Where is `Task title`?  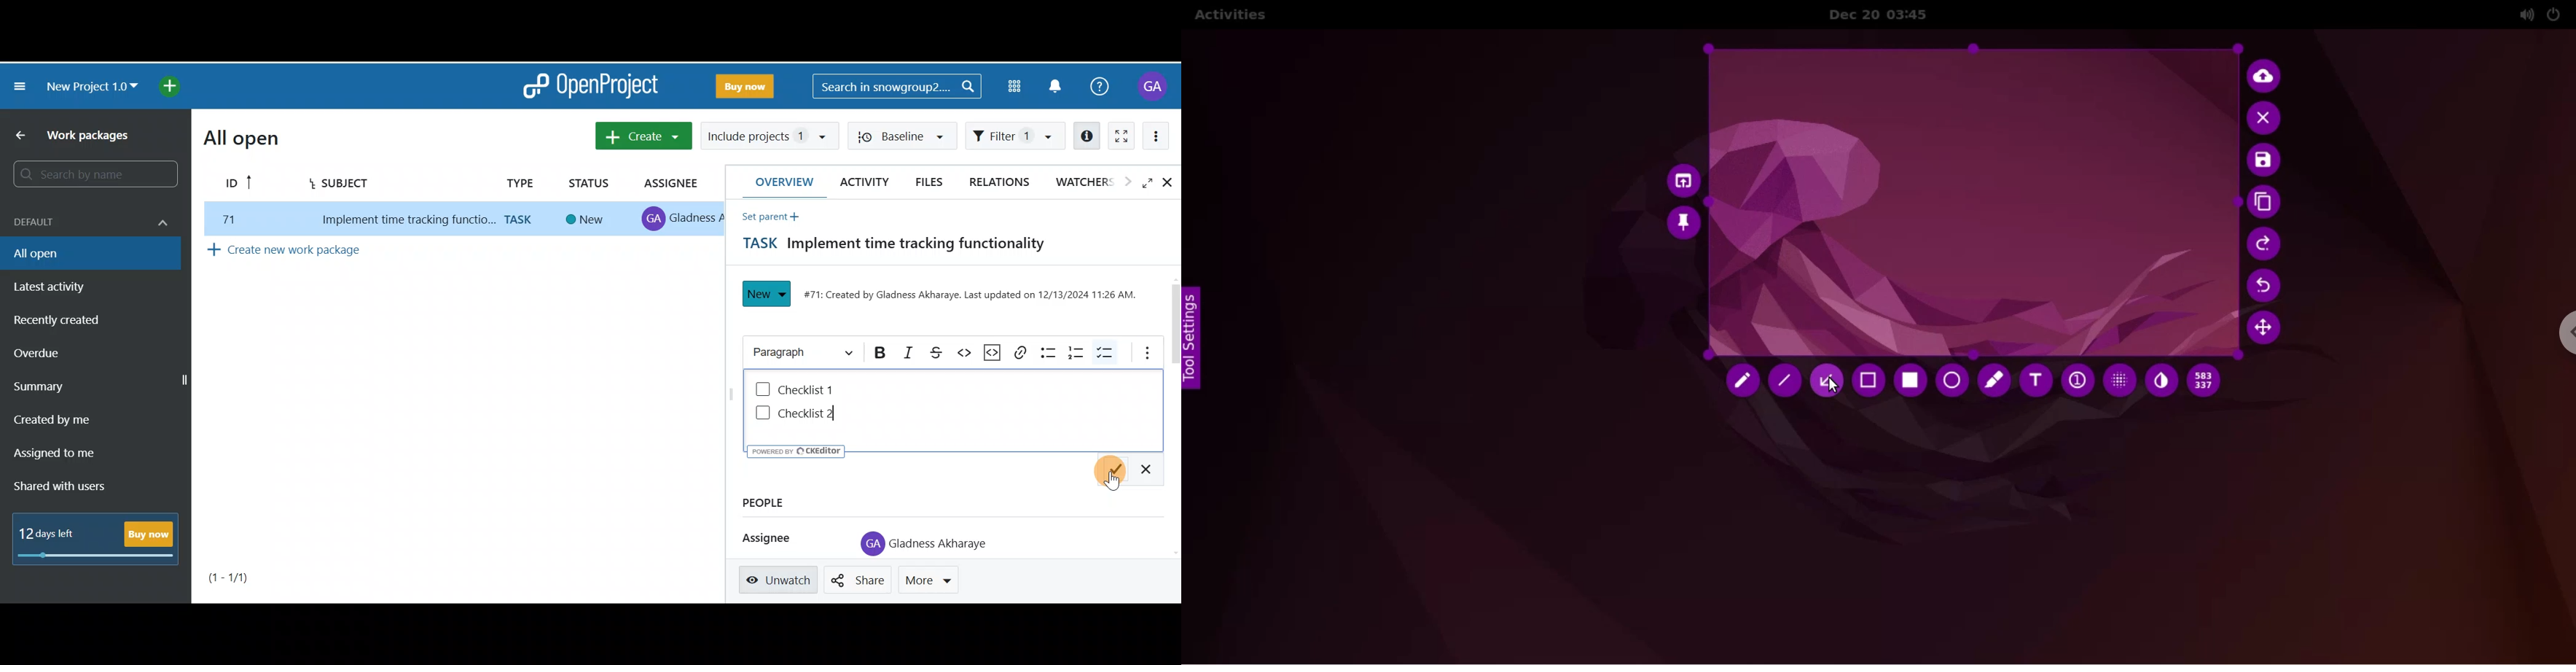
Task title is located at coordinates (885, 246).